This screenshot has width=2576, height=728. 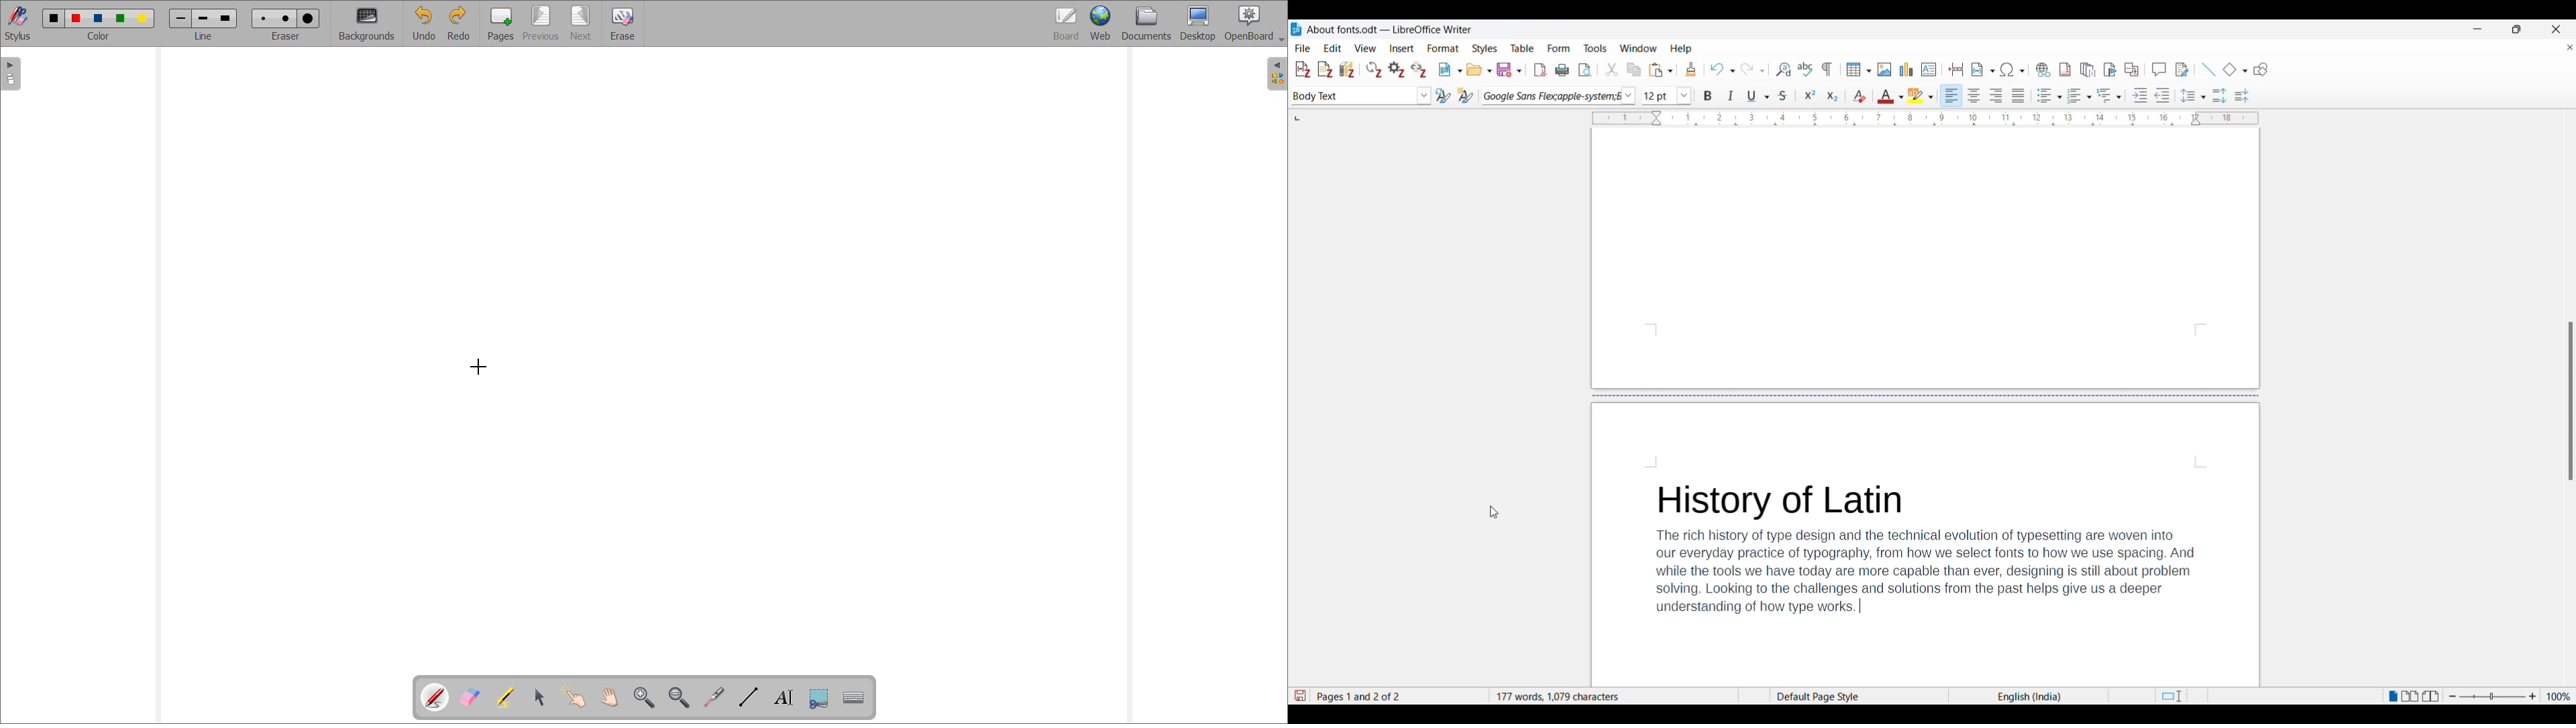 What do you see at coordinates (1612, 69) in the screenshot?
I see `Cut` at bounding box center [1612, 69].